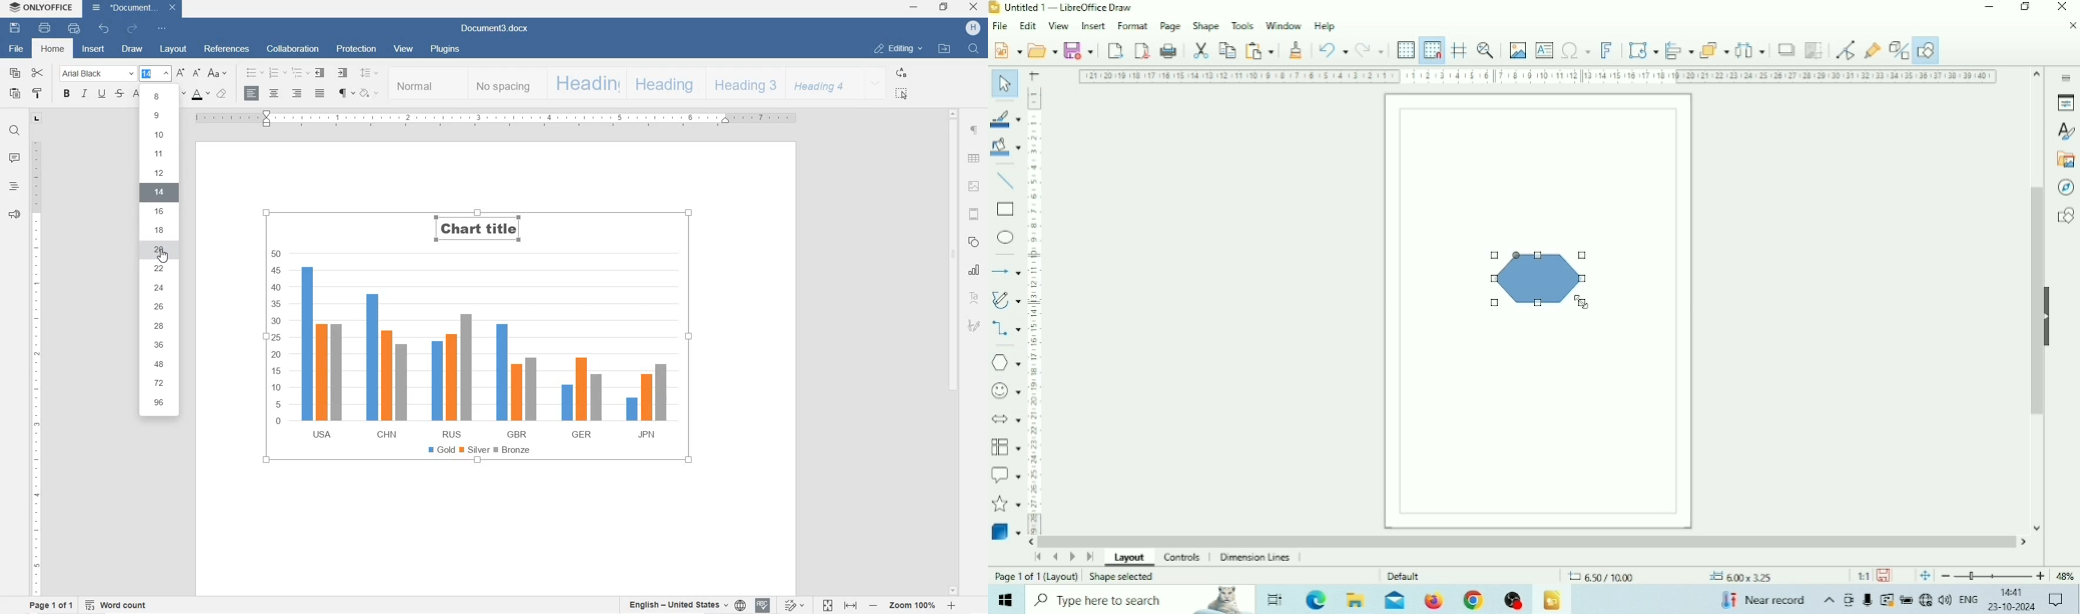  Describe the element at coordinates (1006, 475) in the screenshot. I see `Callout Shapes` at that location.